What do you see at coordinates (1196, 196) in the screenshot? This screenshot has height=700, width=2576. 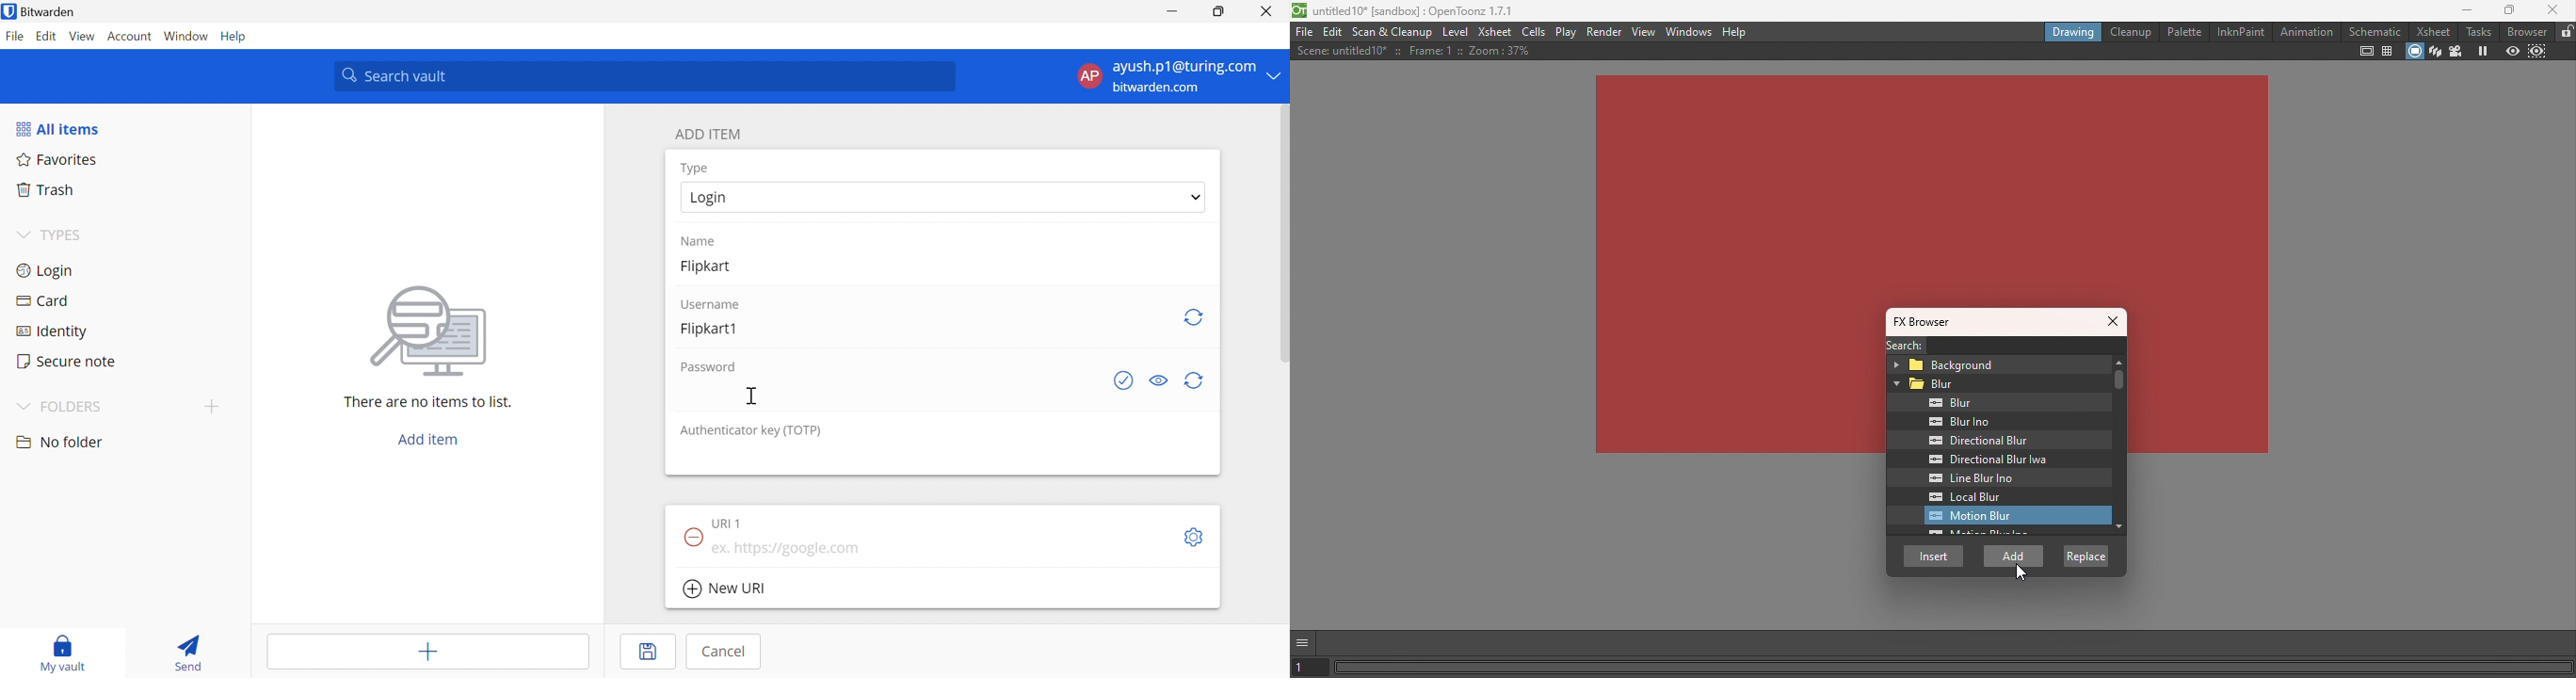 I see `Drop Down` at bounding box center [1196, 196].